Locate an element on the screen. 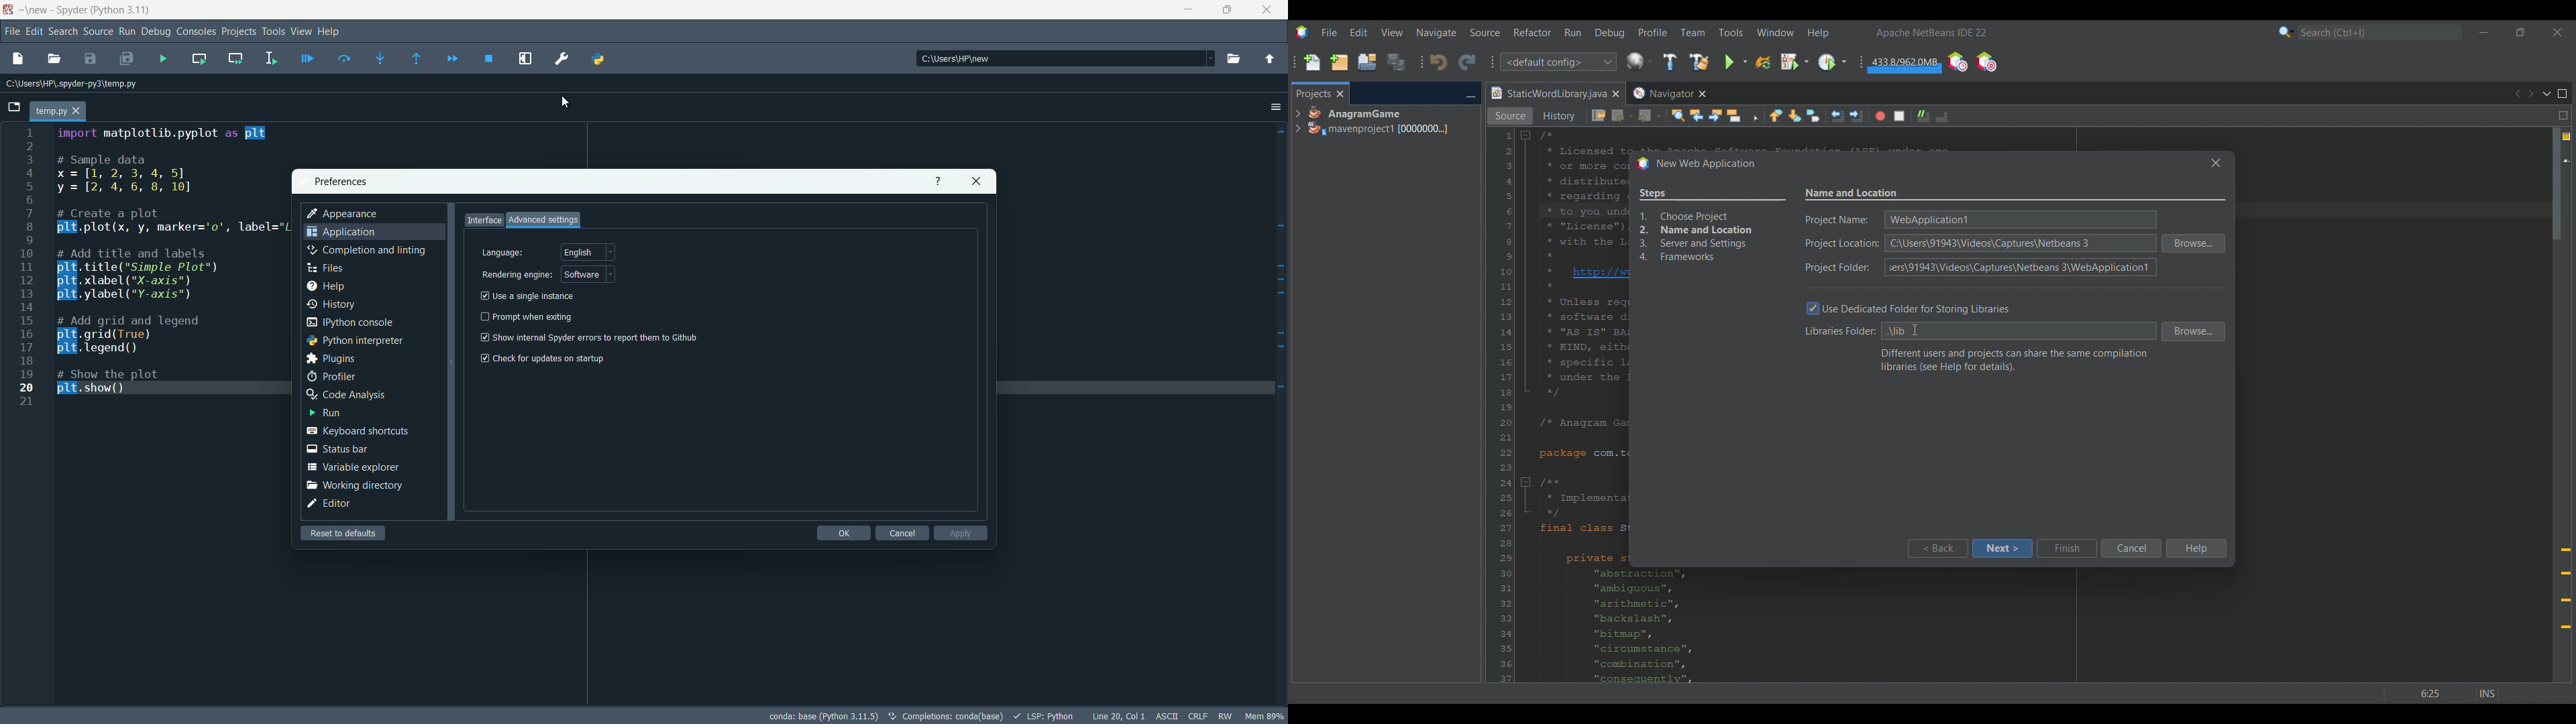  prompt when exiting is located at coordinates (530, 316).